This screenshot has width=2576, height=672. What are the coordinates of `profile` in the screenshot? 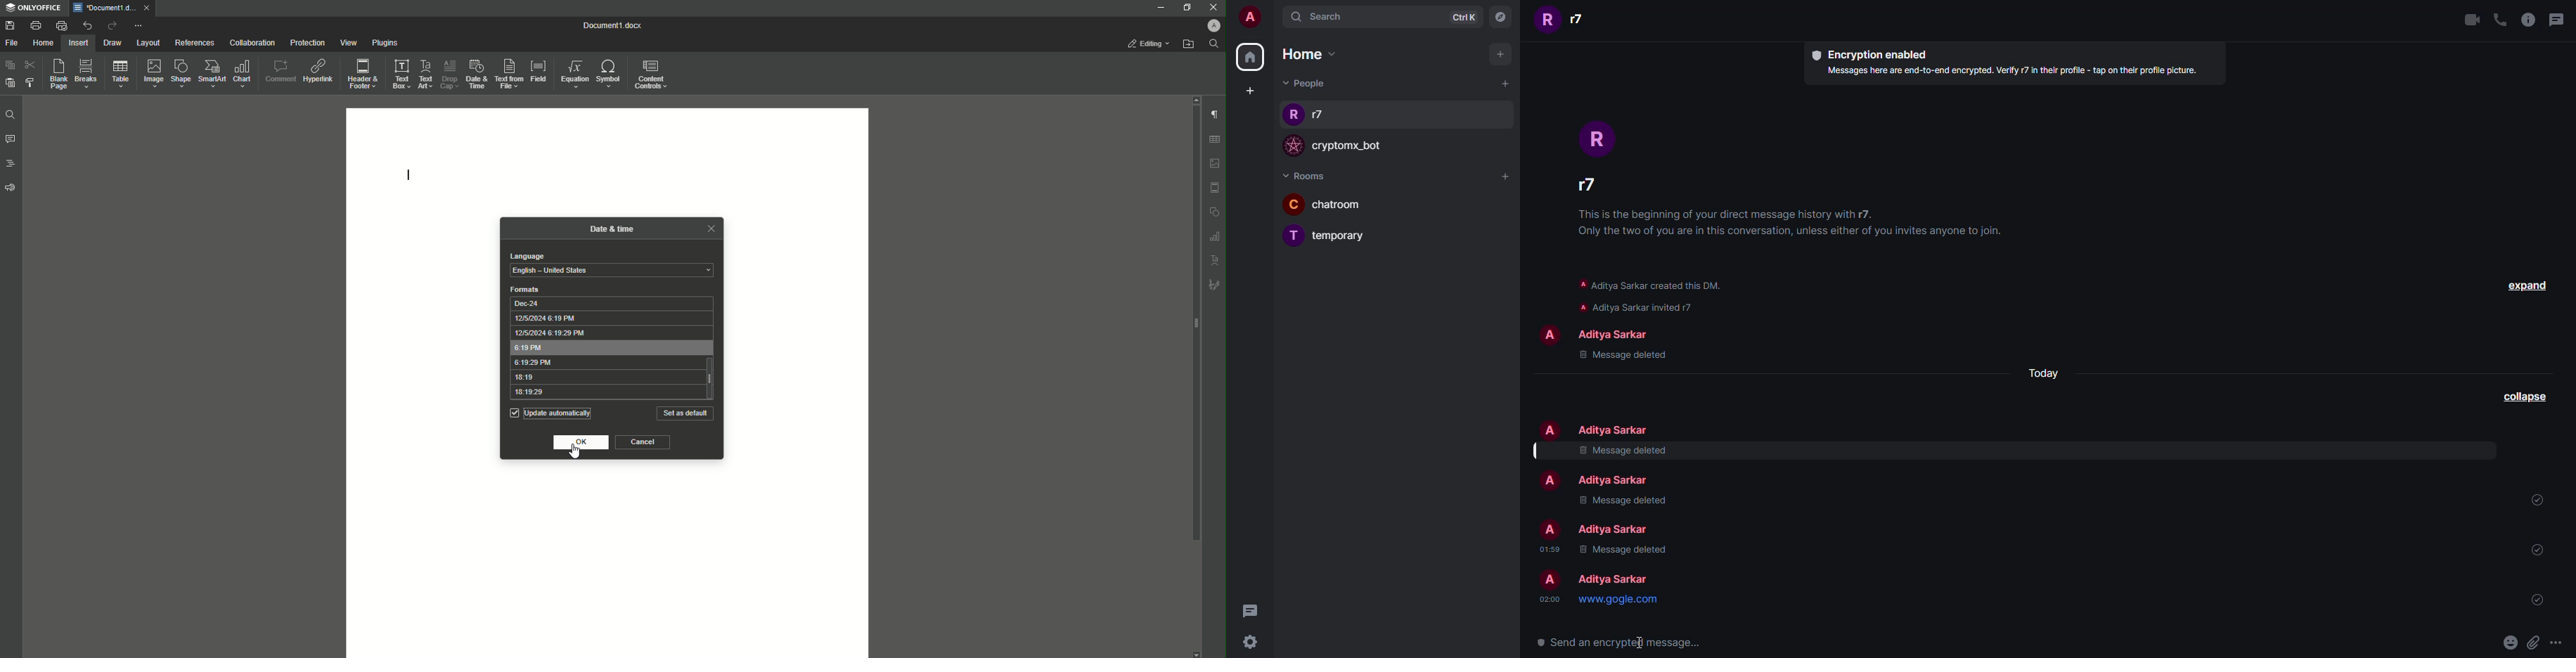 It's located at (1547, 579).